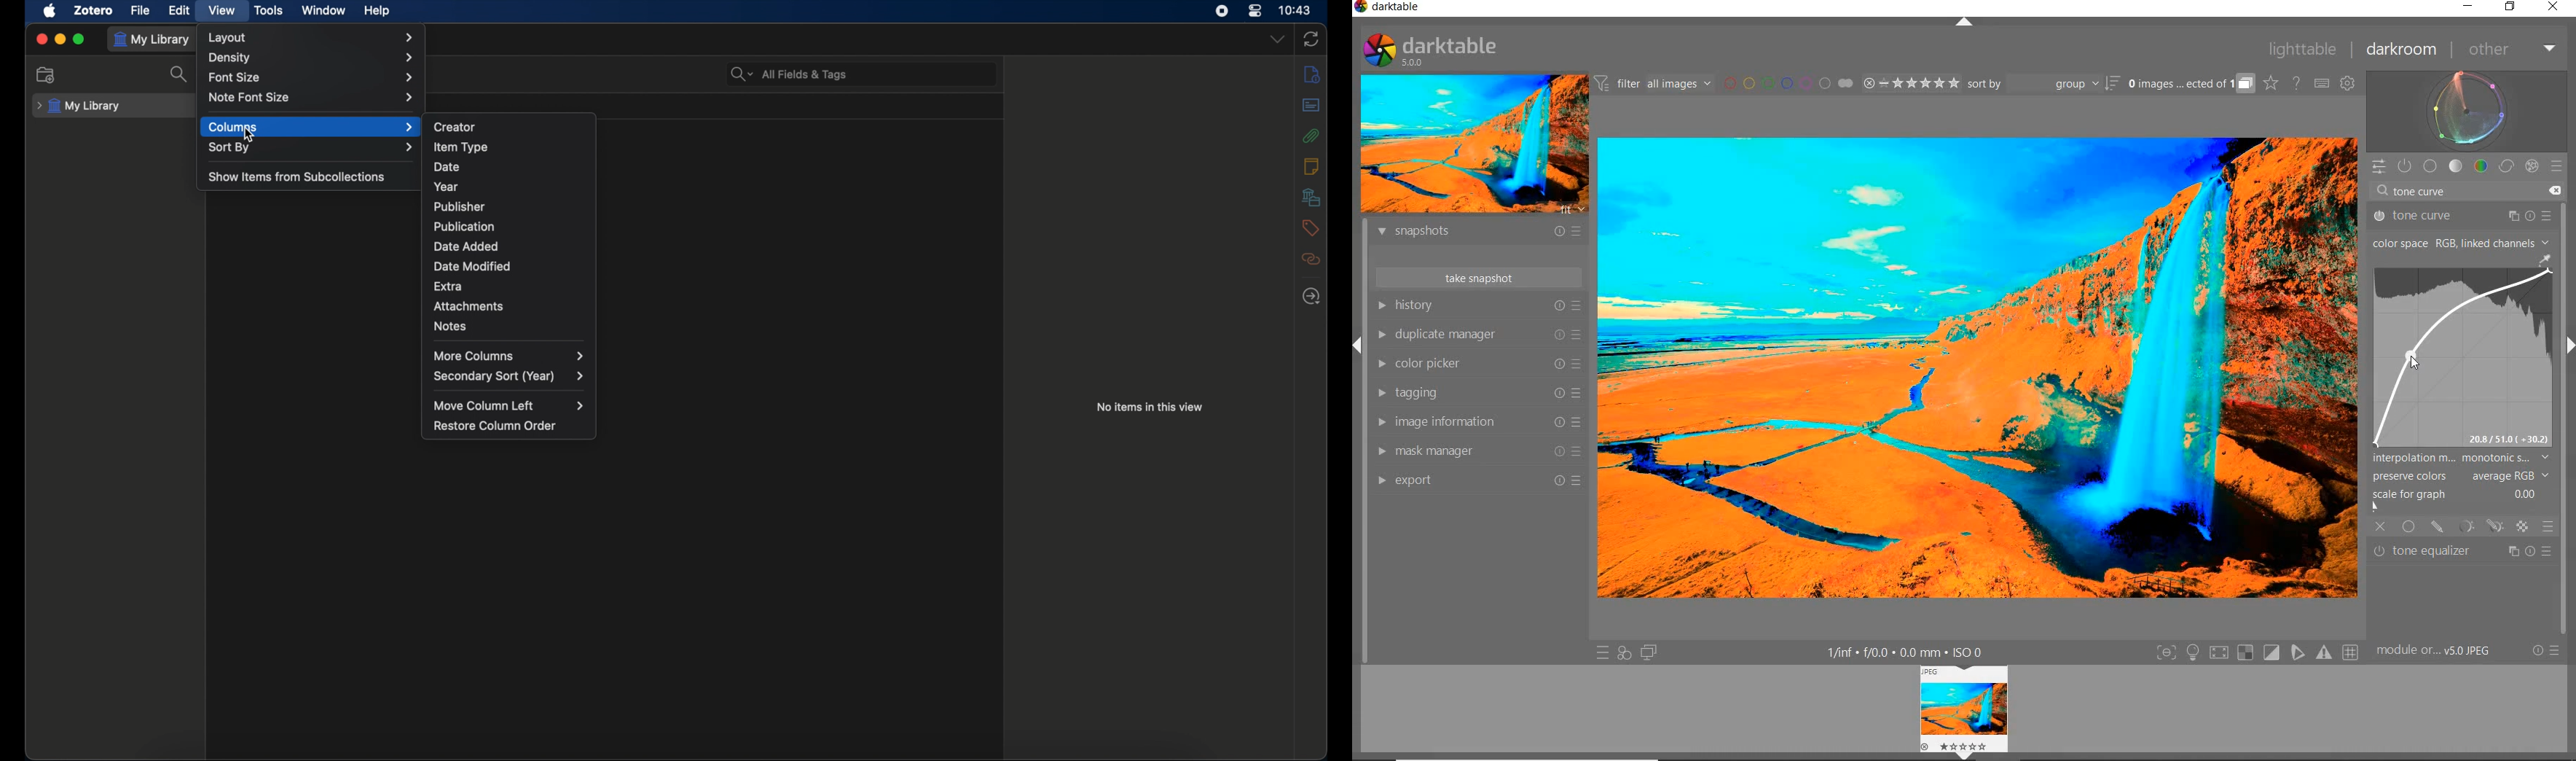 This screenshot has height=784, width=2576. What do you see at coordinates (497, 426) in the screenshot?
I see `restore column order` at bounding box center [497, 426].